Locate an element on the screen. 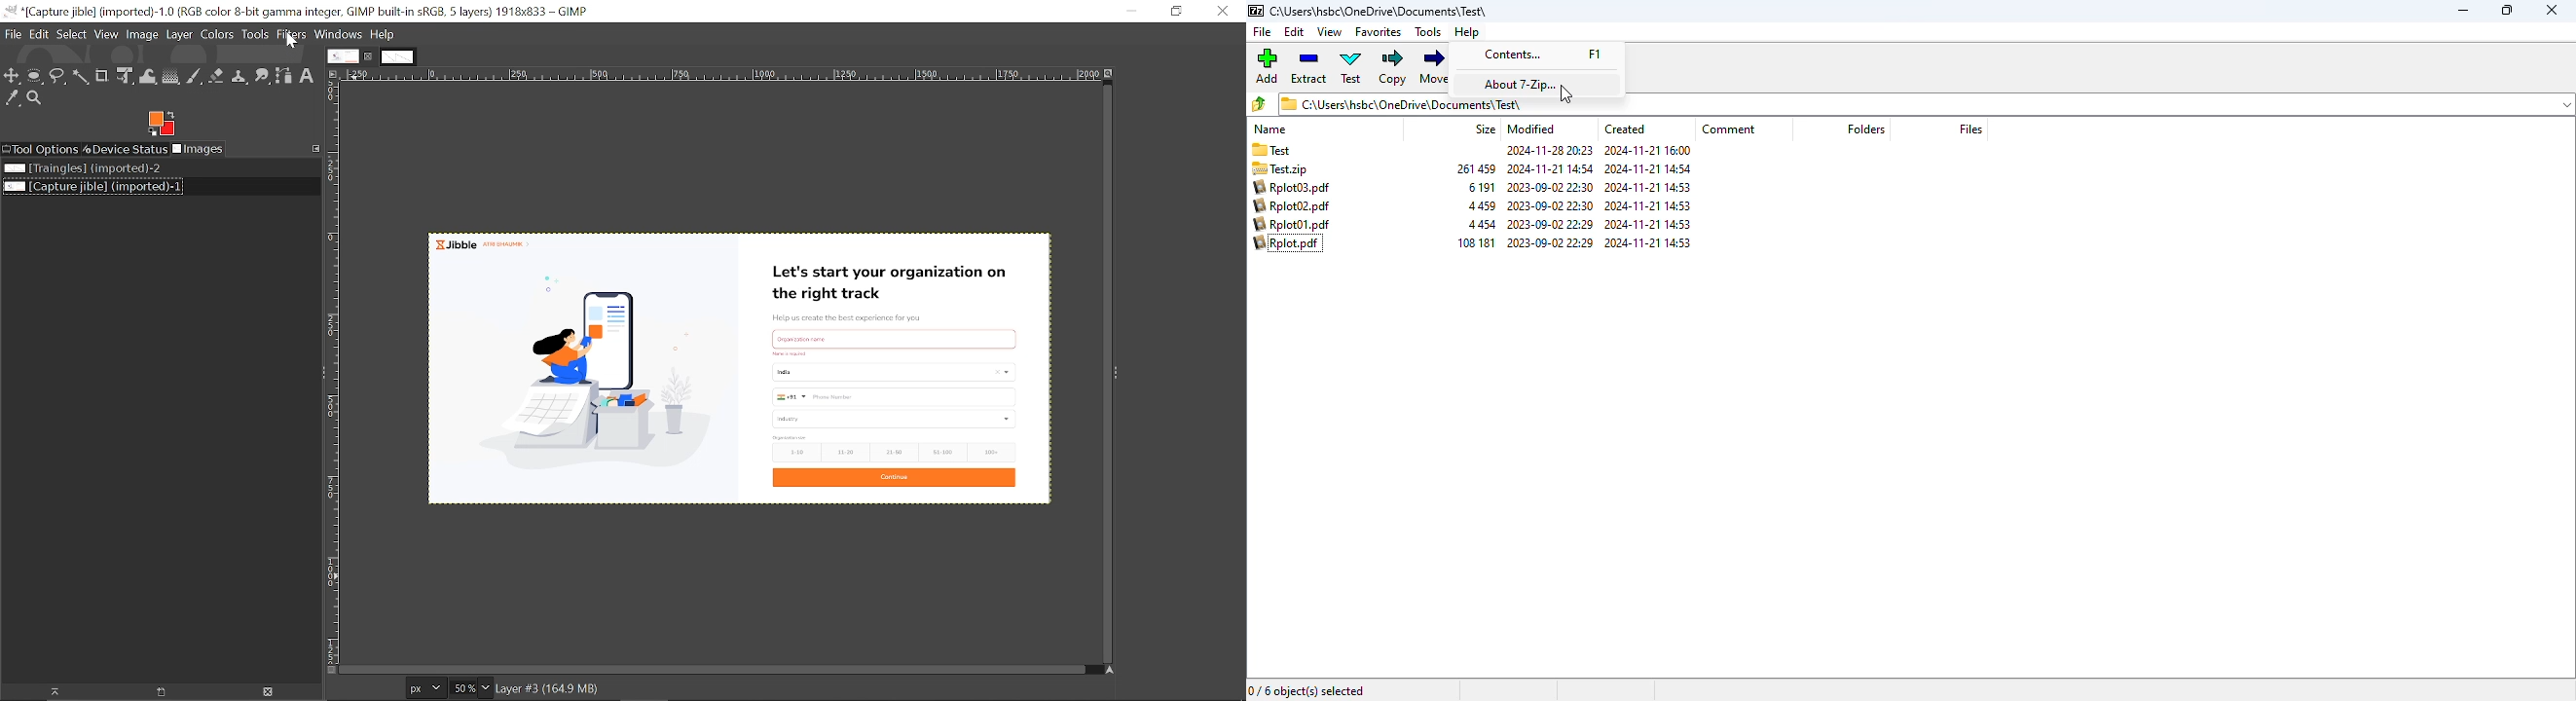  Color picker tool is located at coordinates (13, 99).